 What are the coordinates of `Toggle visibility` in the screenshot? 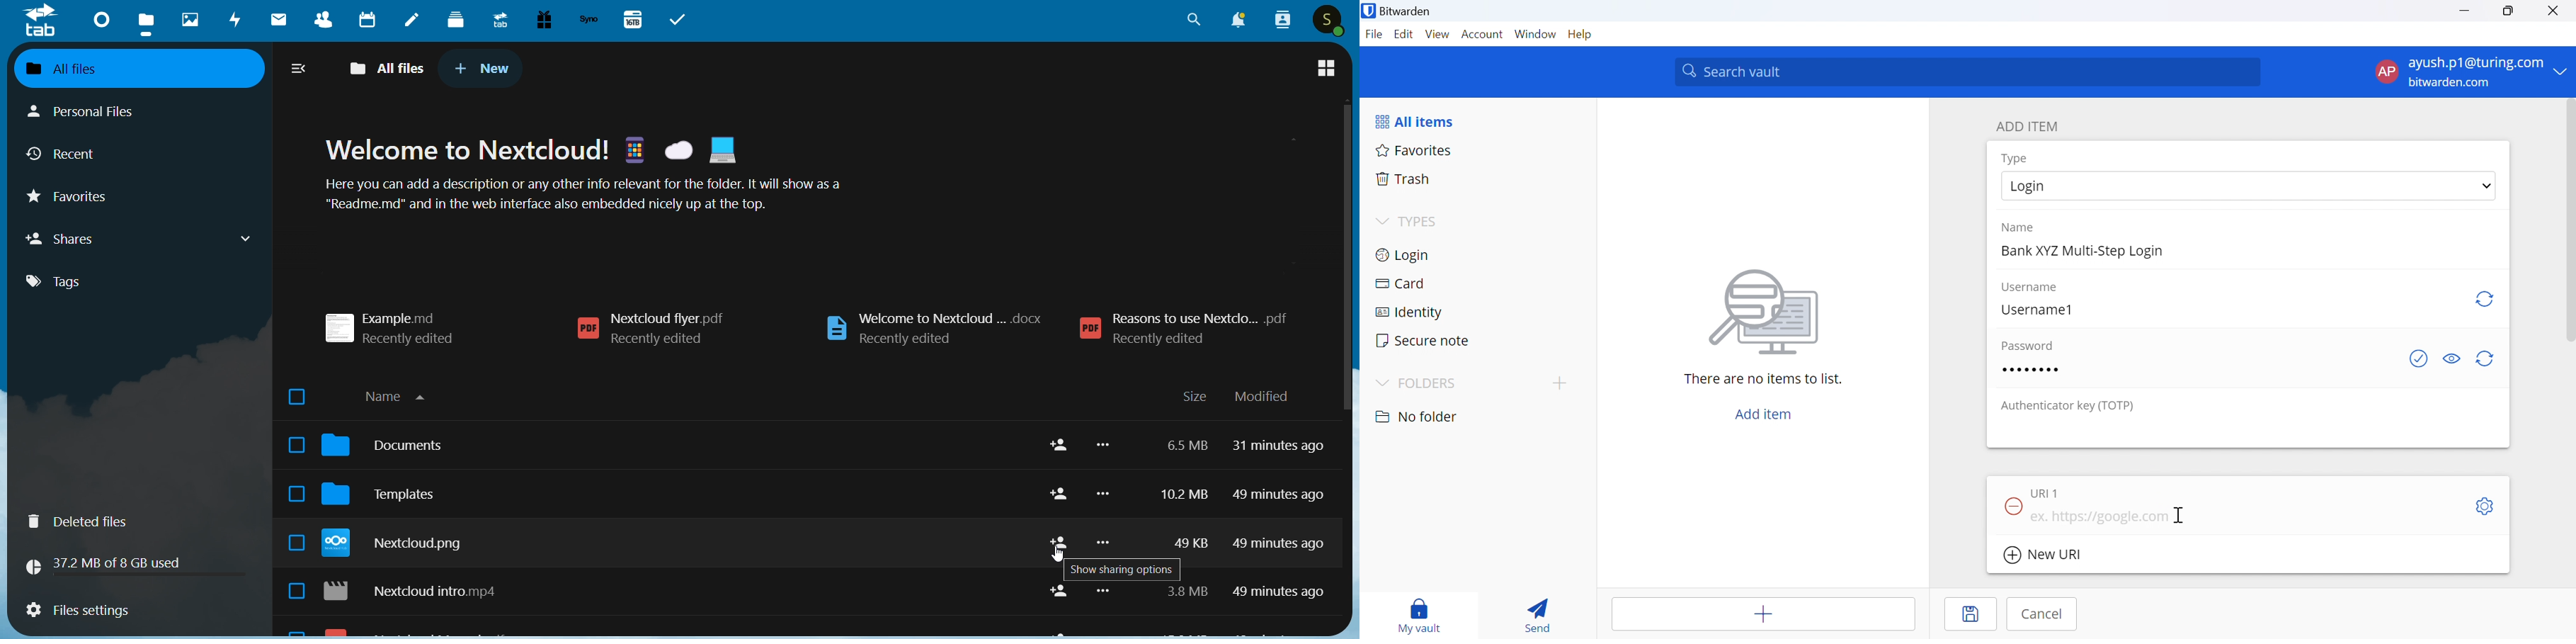 It's located at (2451, 359).